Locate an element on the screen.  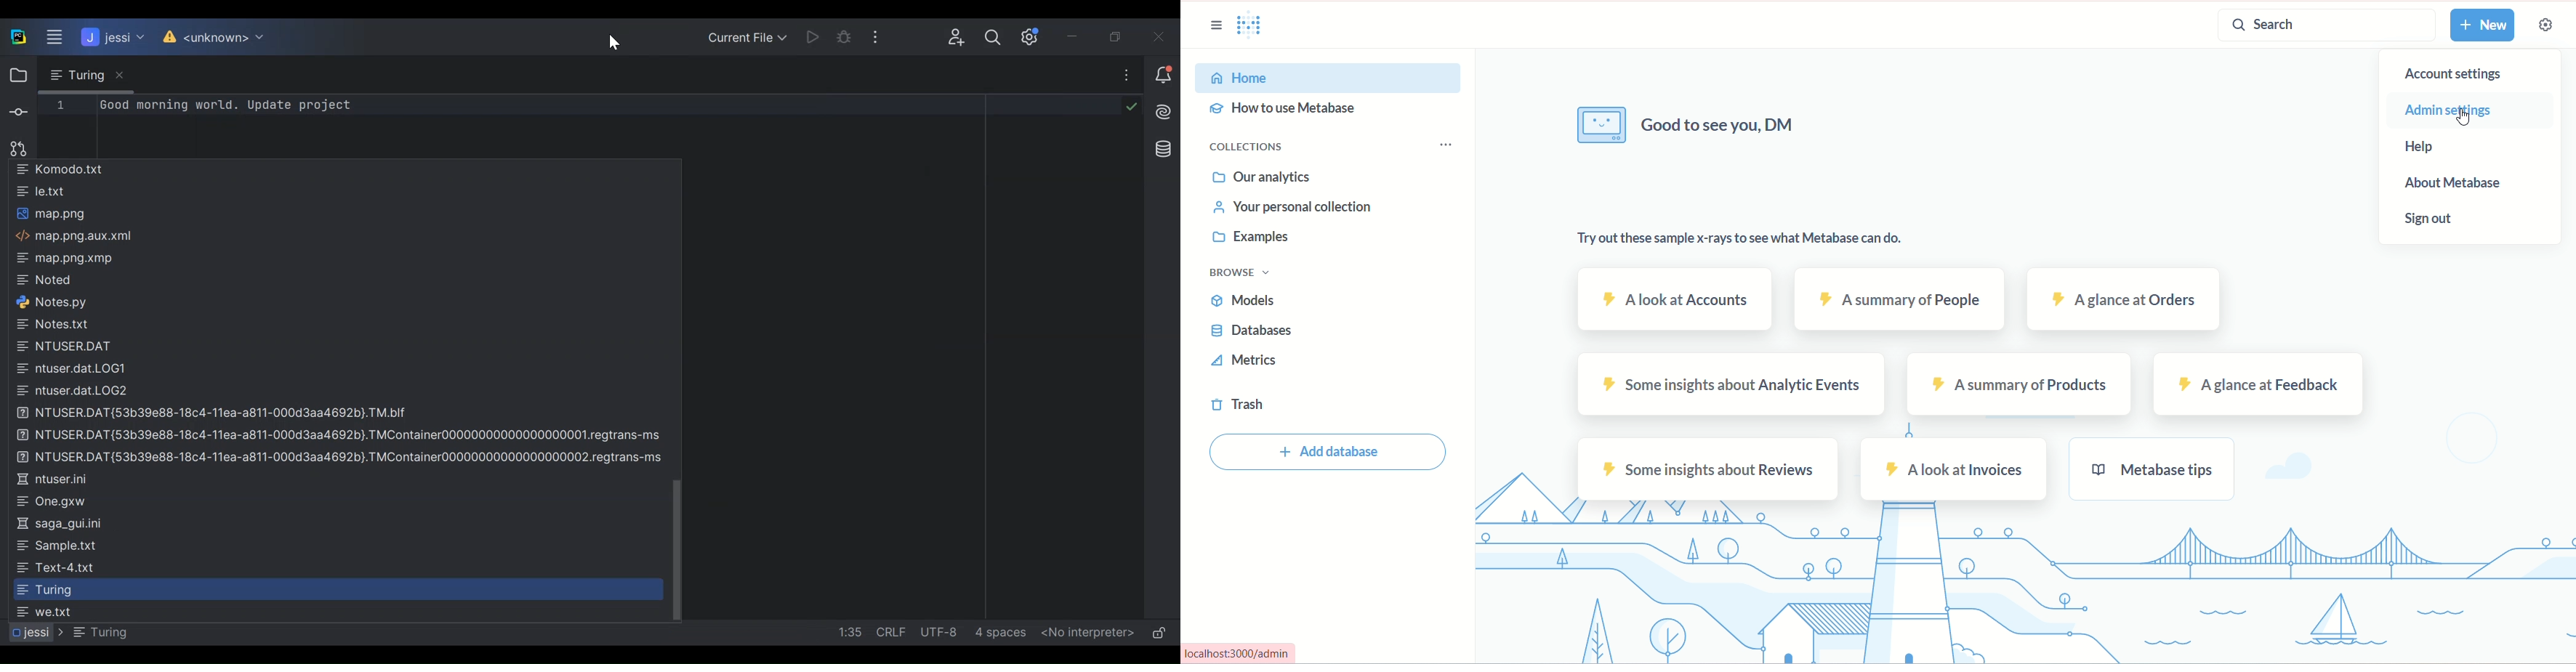
Run is located at coordinates (817, 36).